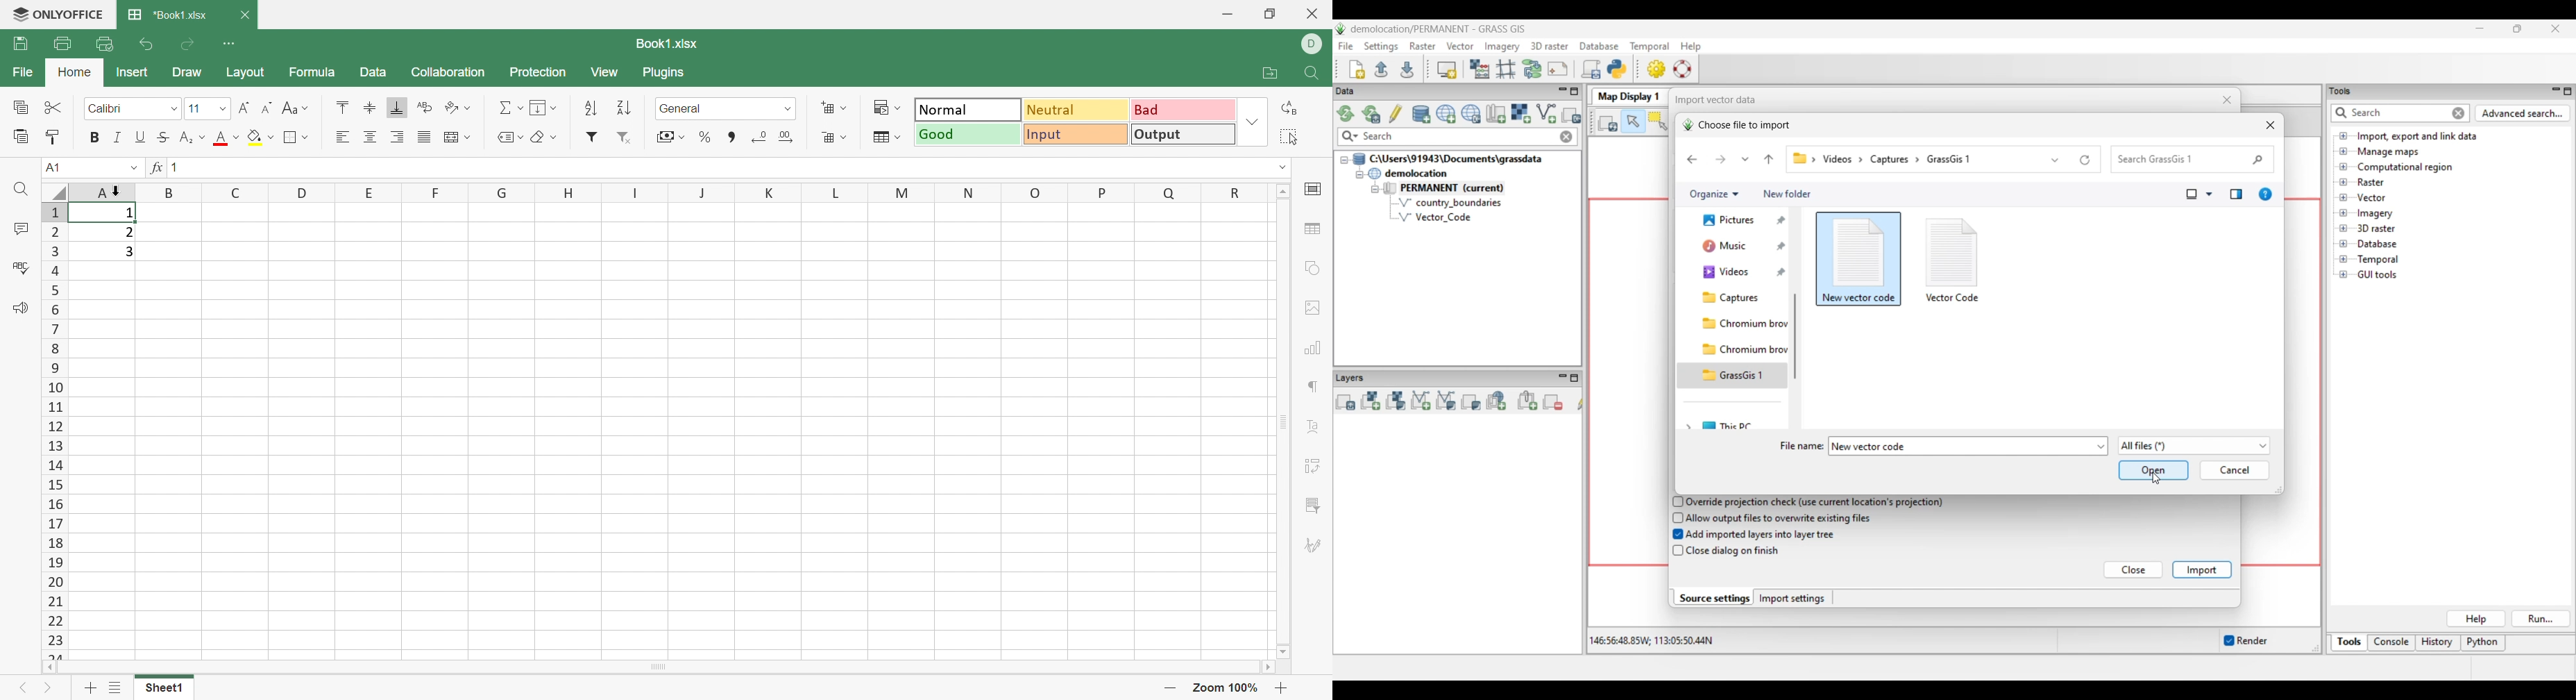 The height and width of the screenshot is (700, 2576). What do you see at coordinates (131, 253) in the screenshot?
I see `3` at bounding box center [131, 253].